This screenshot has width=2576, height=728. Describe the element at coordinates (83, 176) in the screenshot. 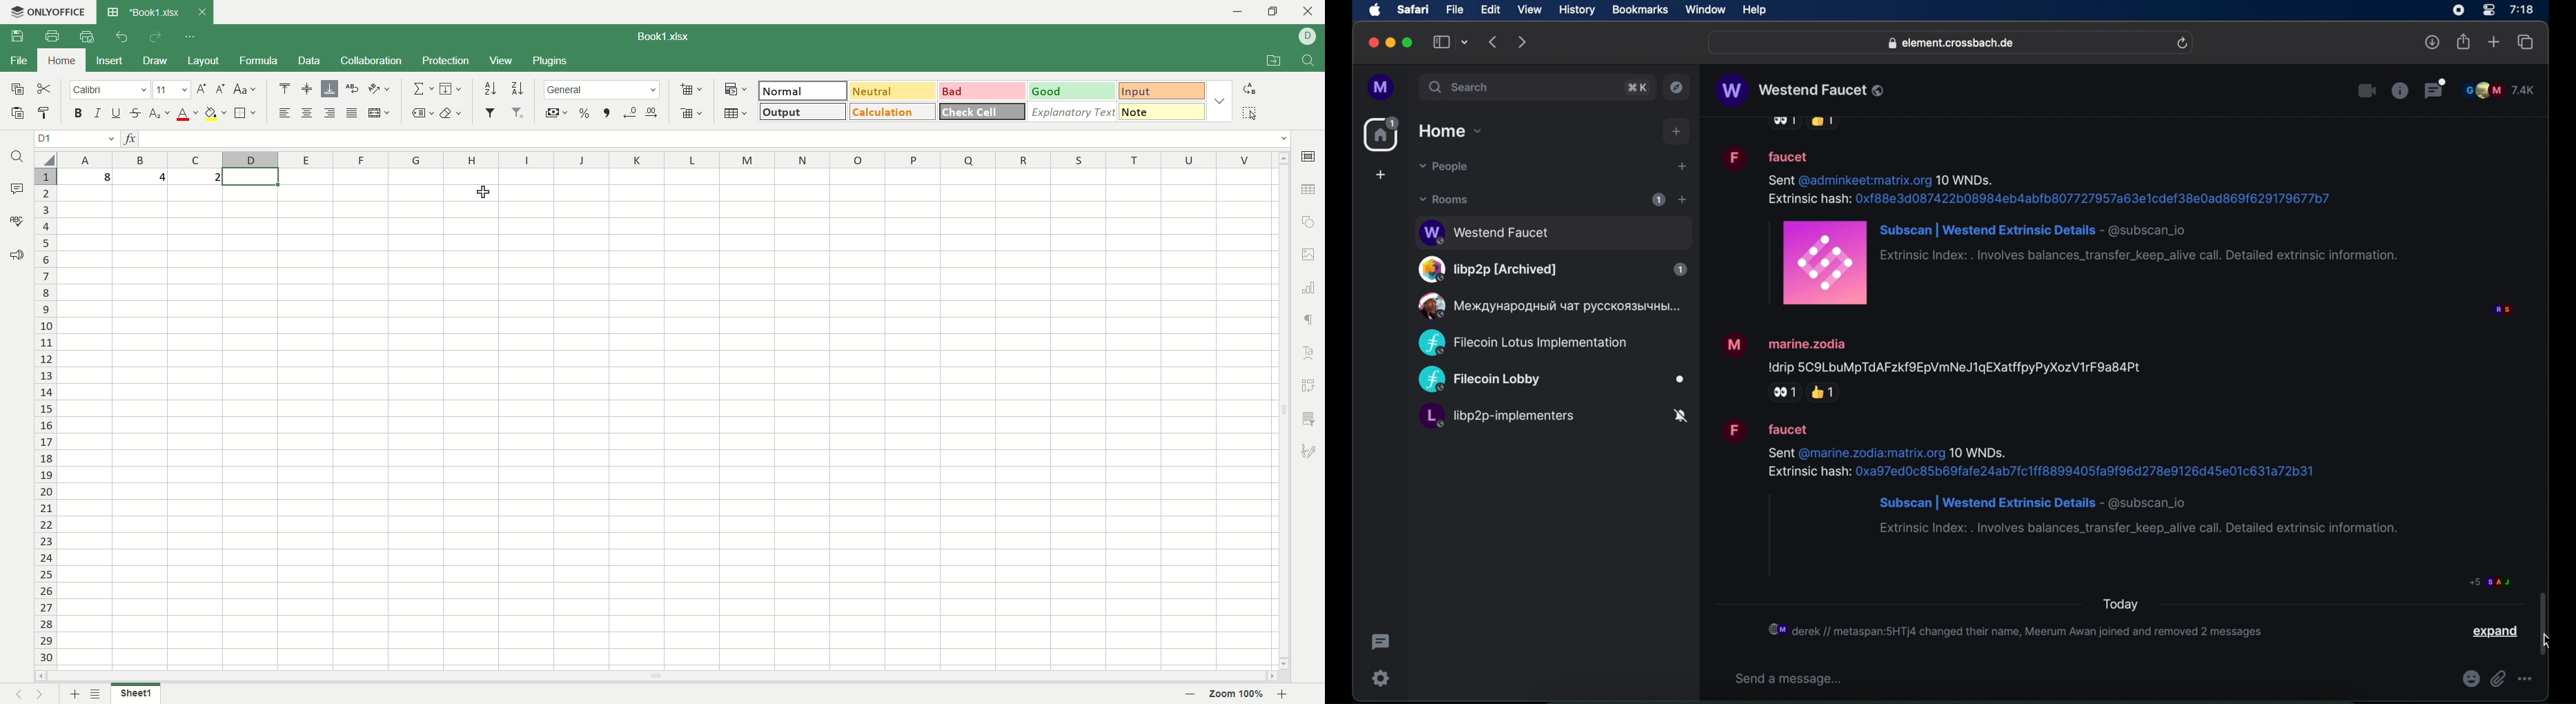

I see `8` at that location.